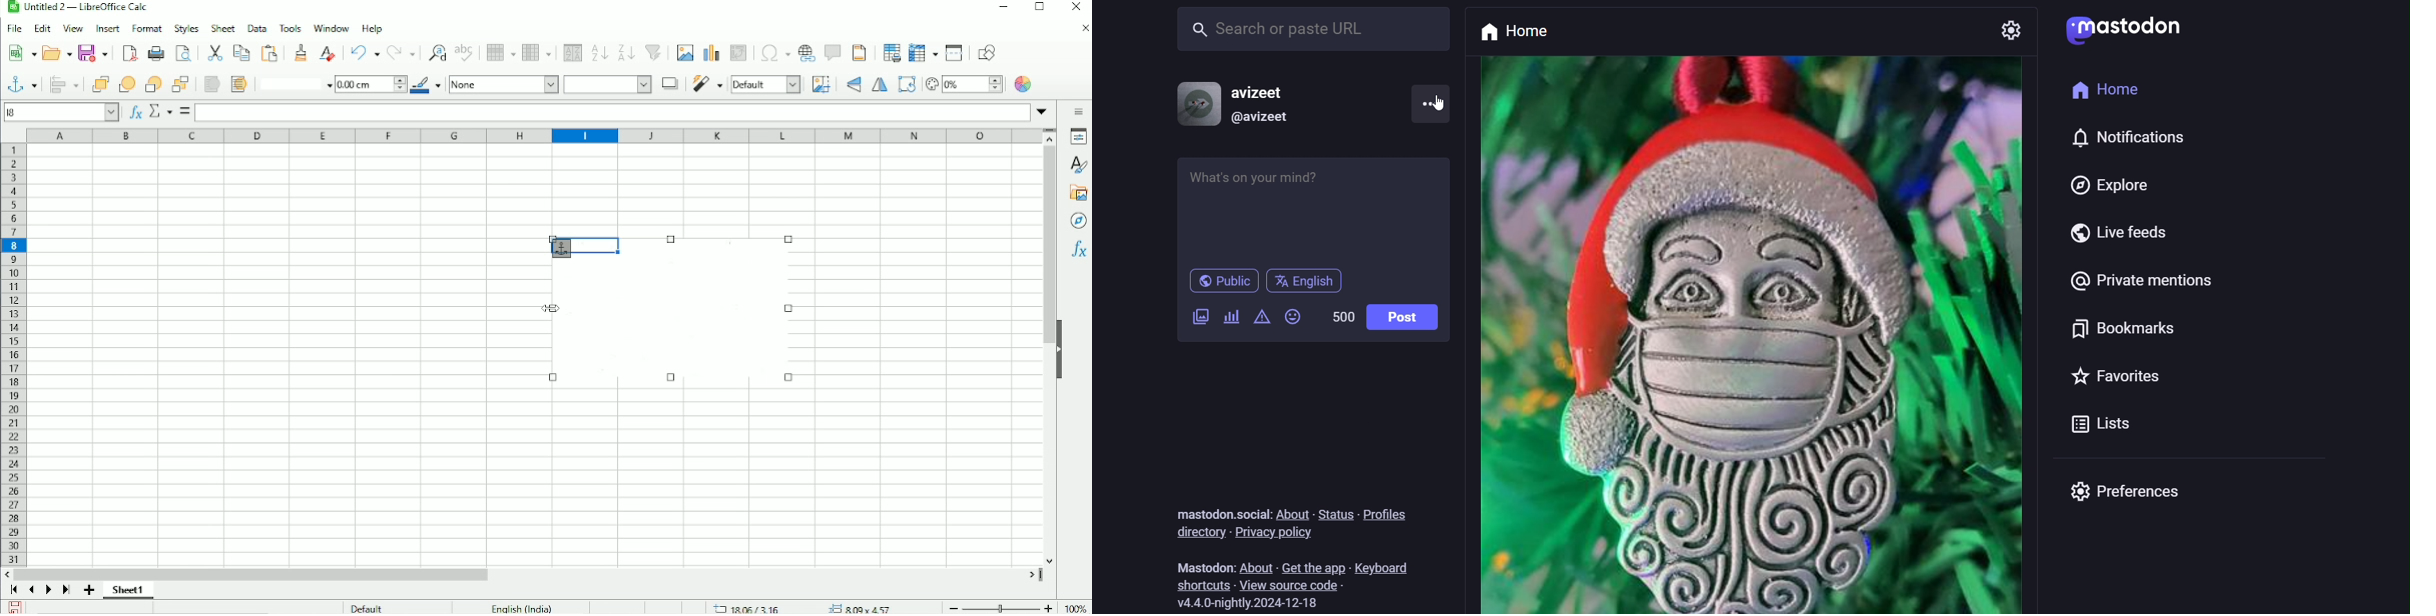 This screenshot has height=616, width=2436. I want to click on avizeet, so click(1279, 93).